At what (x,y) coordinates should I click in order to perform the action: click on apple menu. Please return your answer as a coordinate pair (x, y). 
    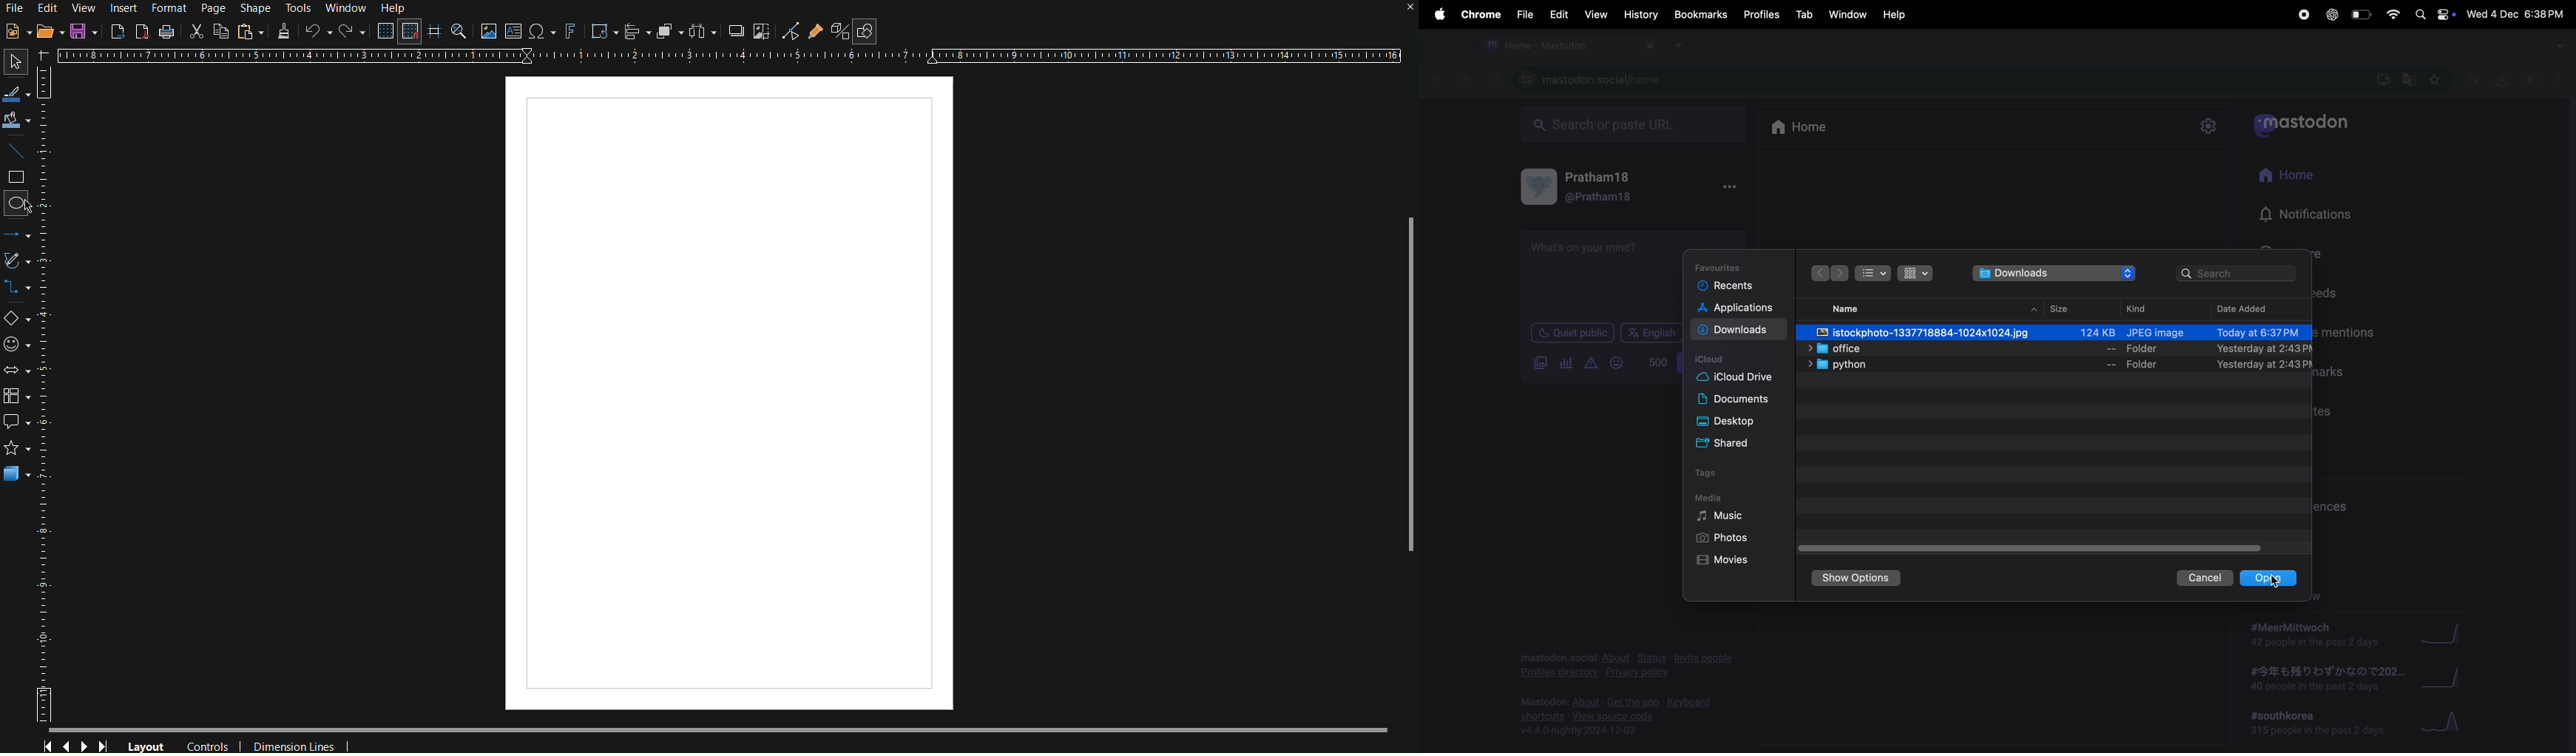
    Looking at the image, I should click on (1437, 14).